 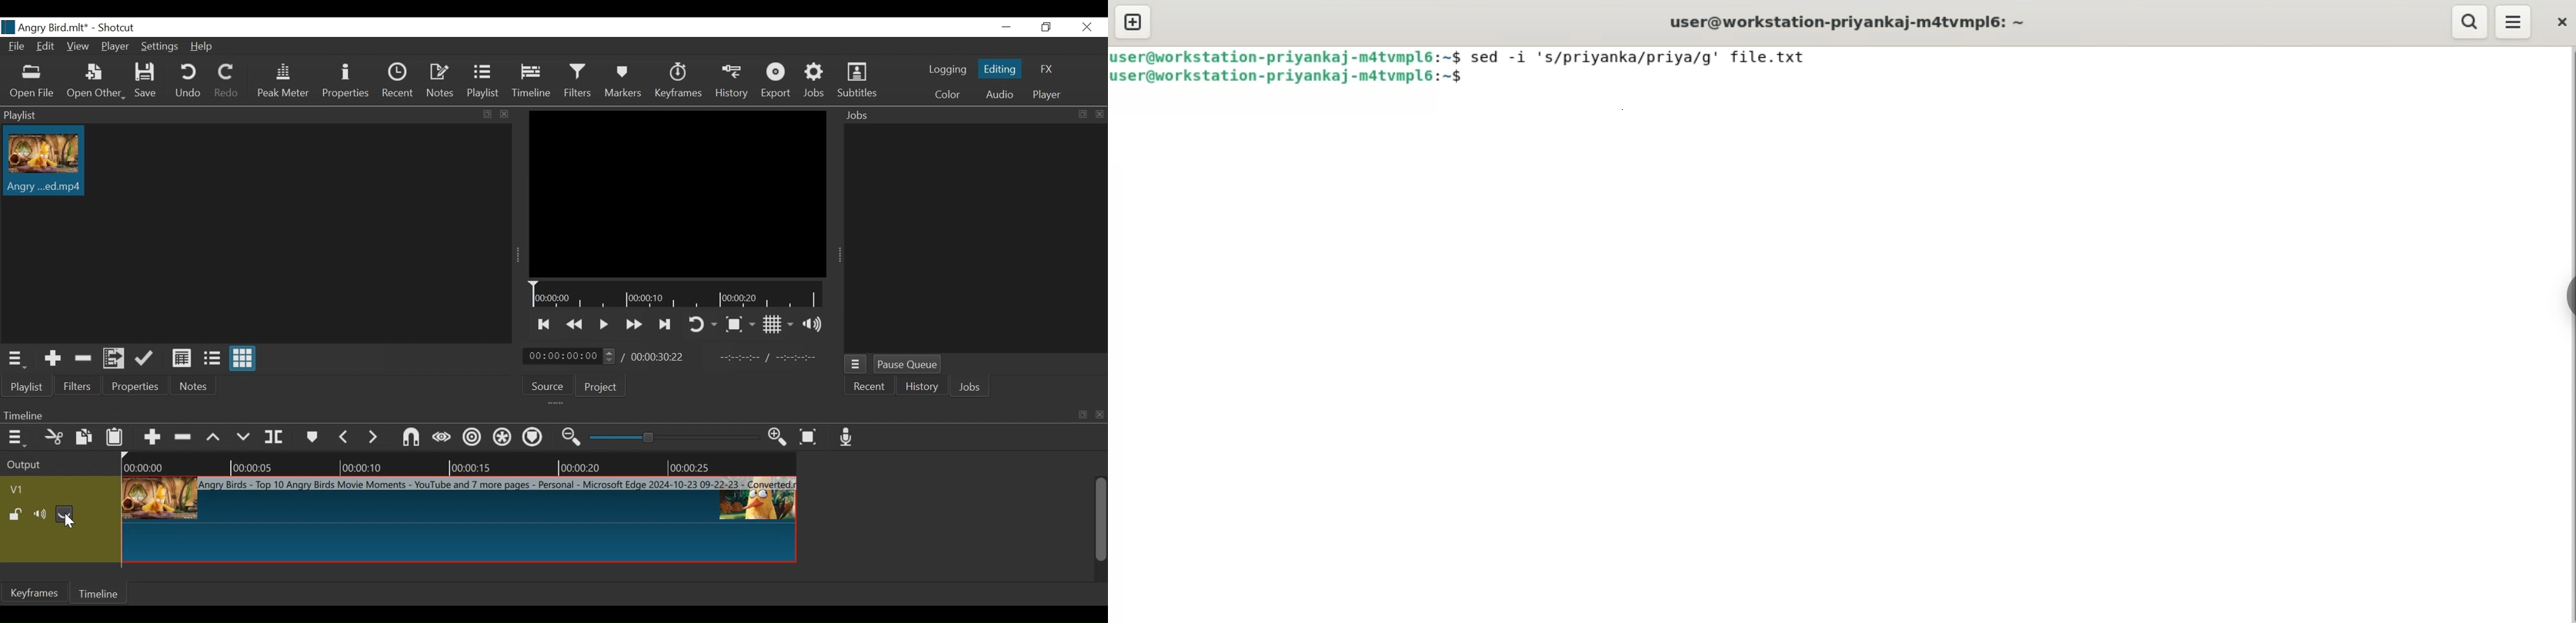 I want to click on Video track name, so click(x=27, y=489).